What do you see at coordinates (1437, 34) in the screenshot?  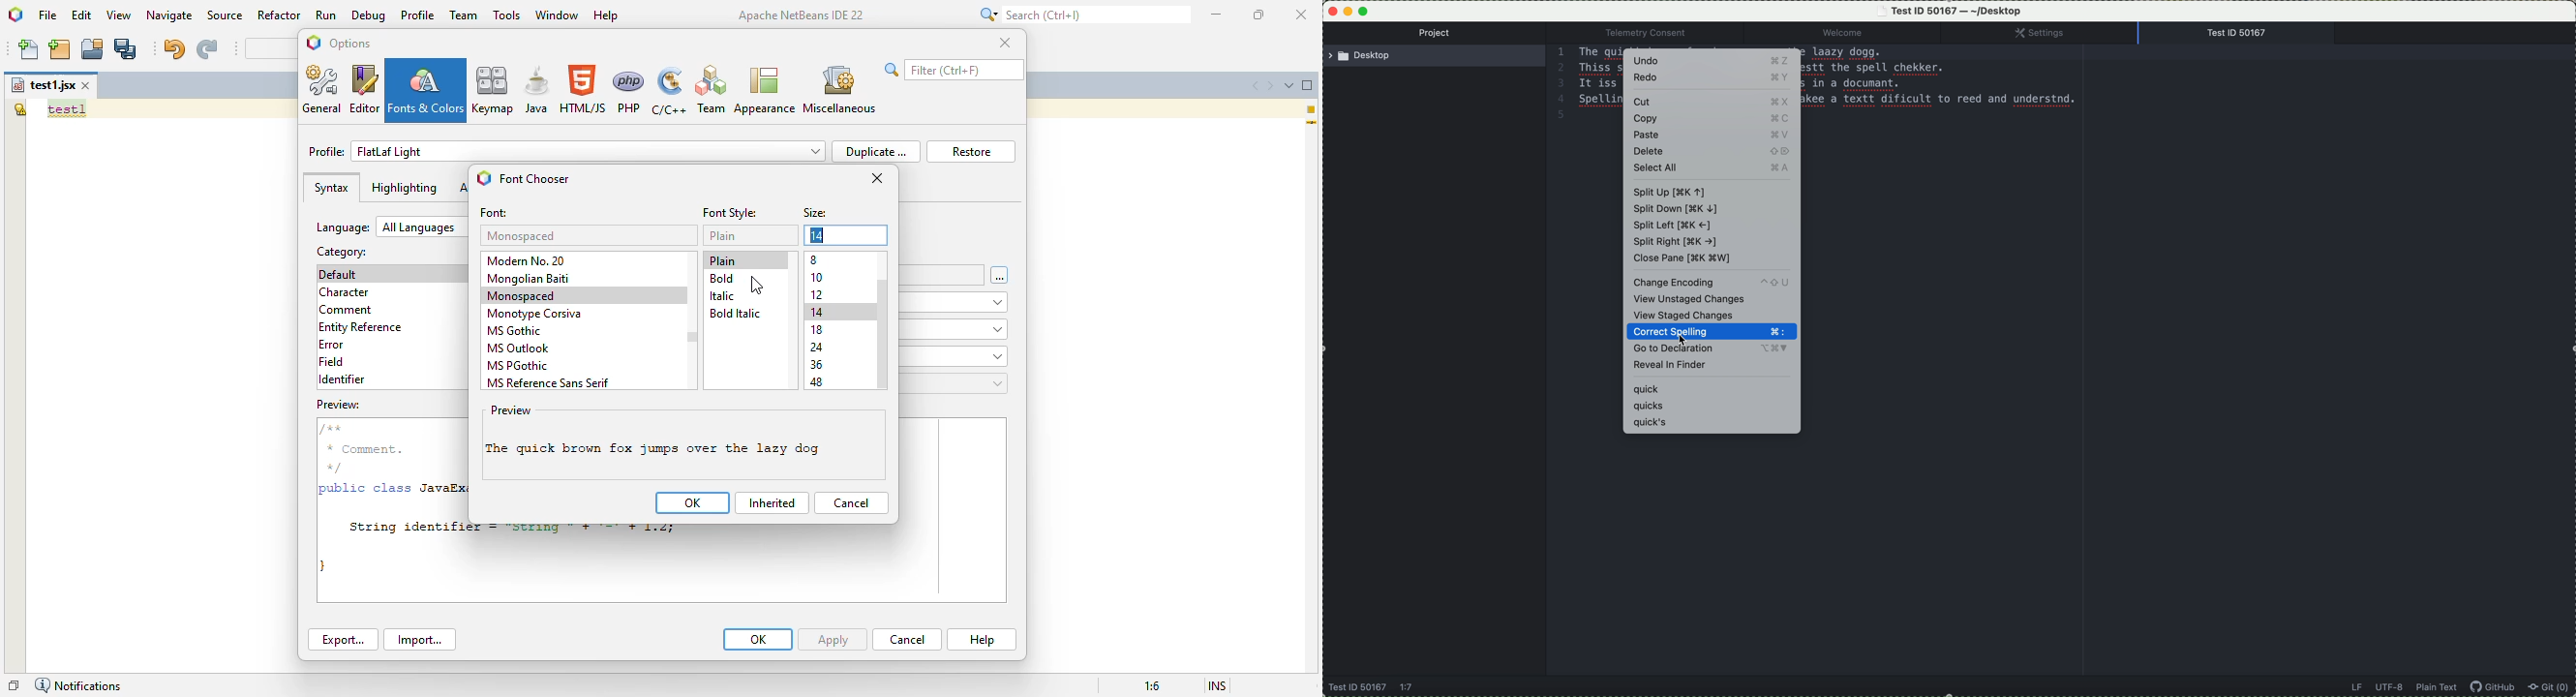 I see `project` at bounding box center [1437, 34].